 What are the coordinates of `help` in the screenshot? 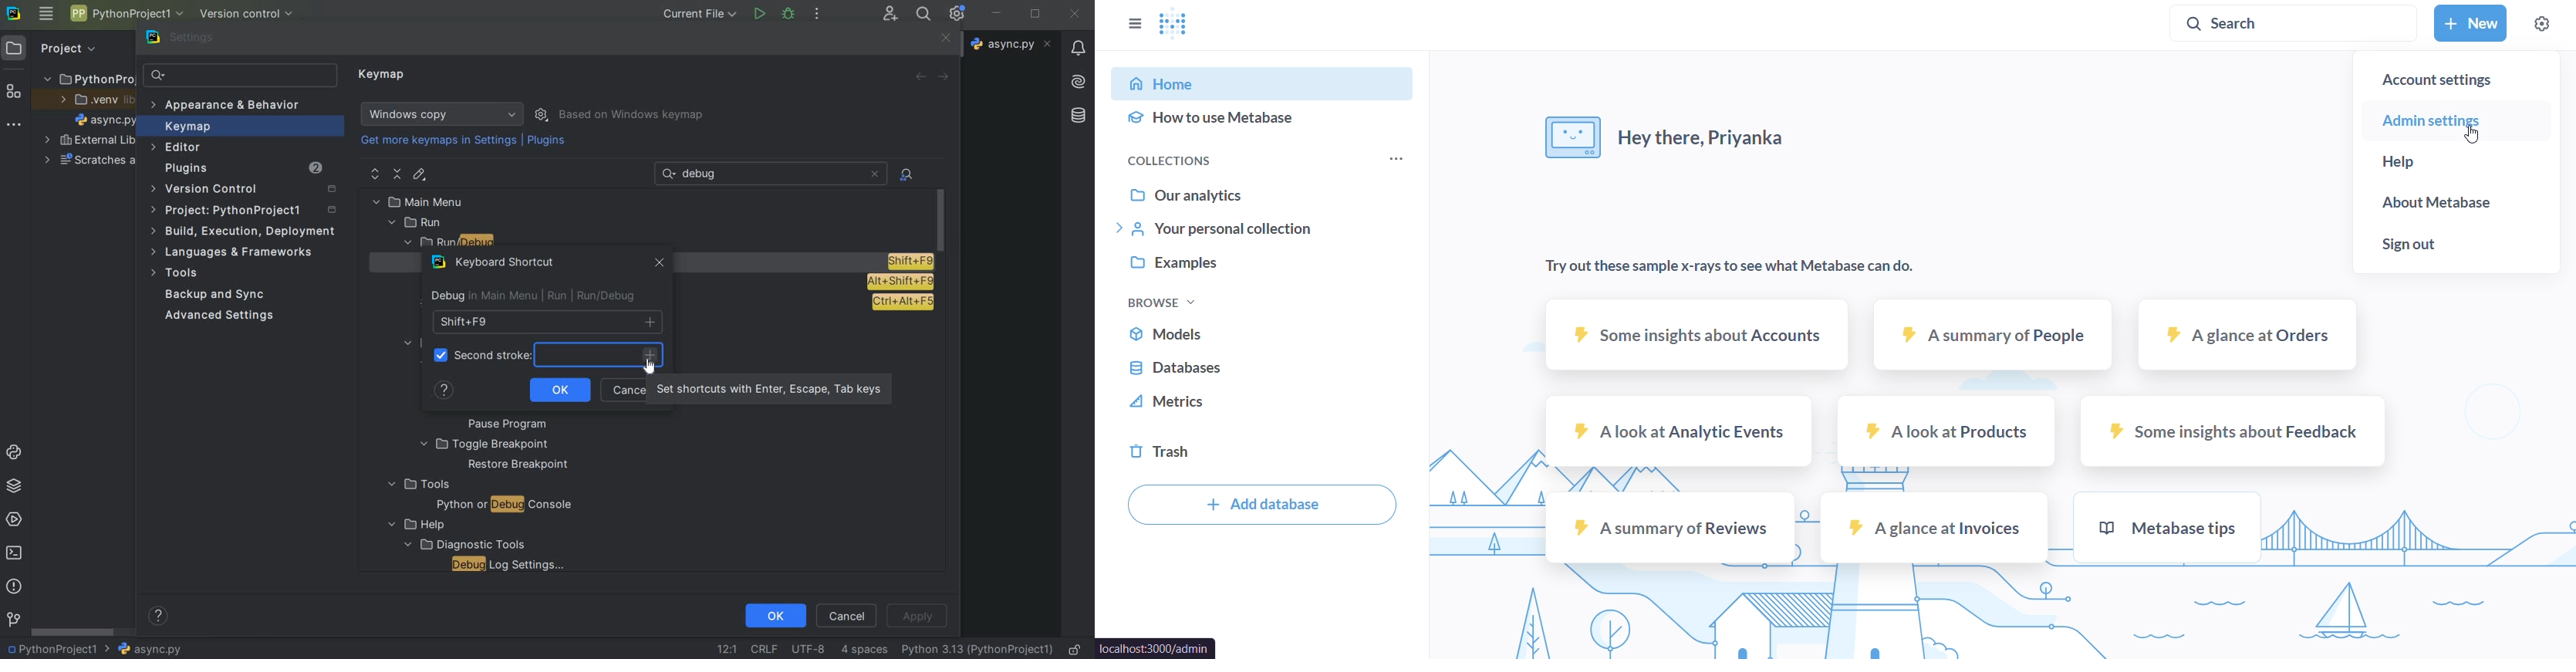 It's located at (2456, 162).